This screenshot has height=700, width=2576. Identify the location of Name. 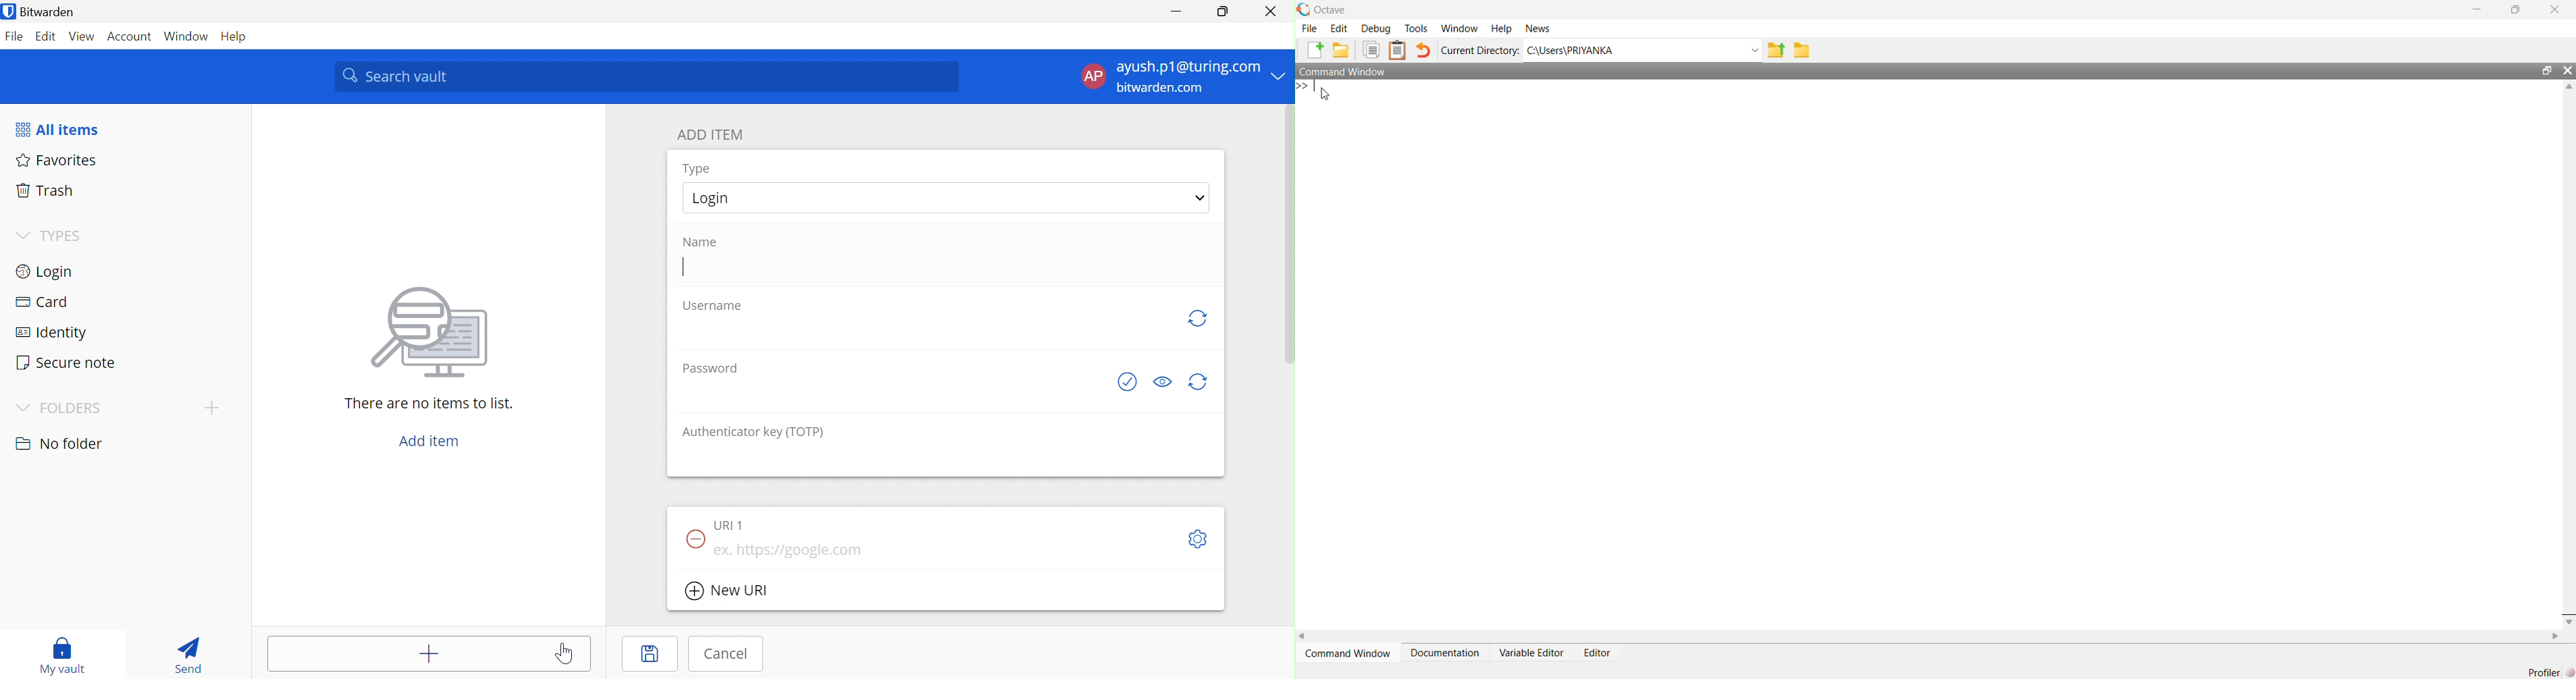
(700, 241).